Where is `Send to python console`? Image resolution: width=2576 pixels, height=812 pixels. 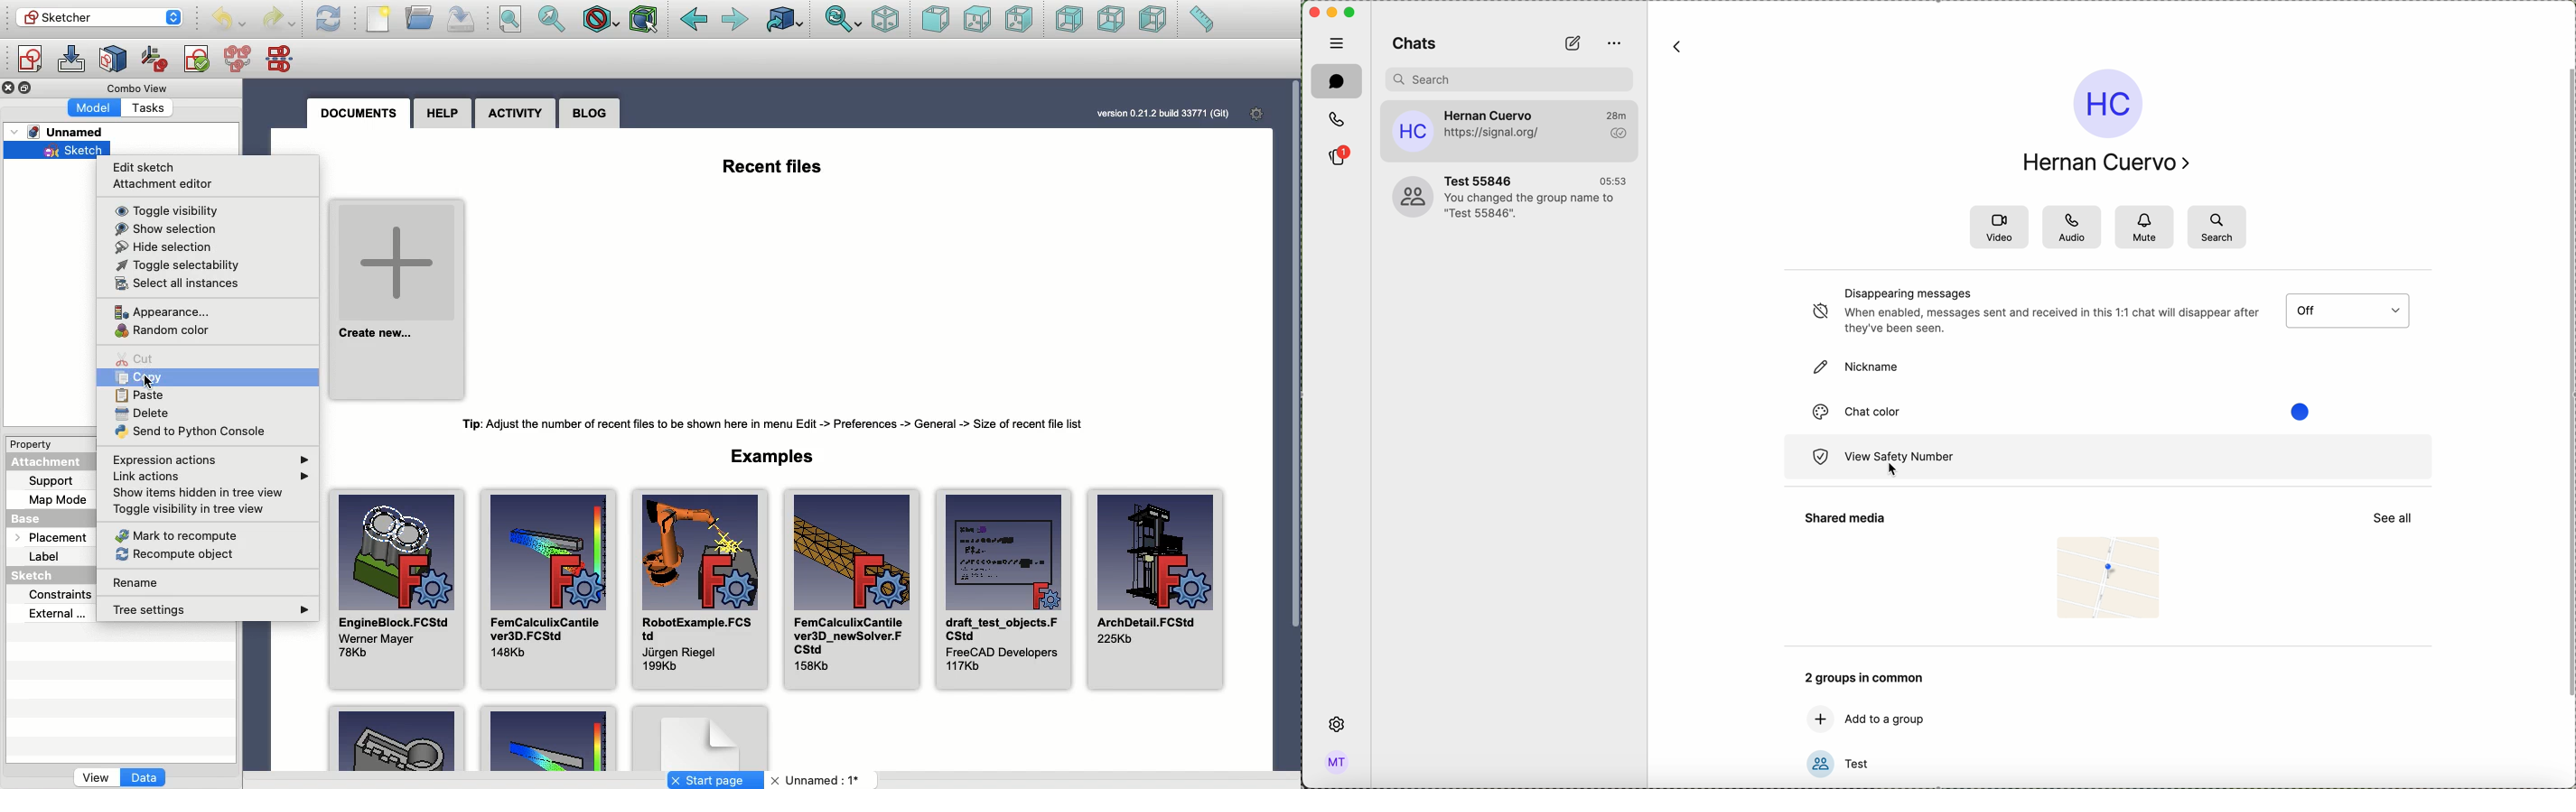 Send to python console is located at coordinates (190, 432).